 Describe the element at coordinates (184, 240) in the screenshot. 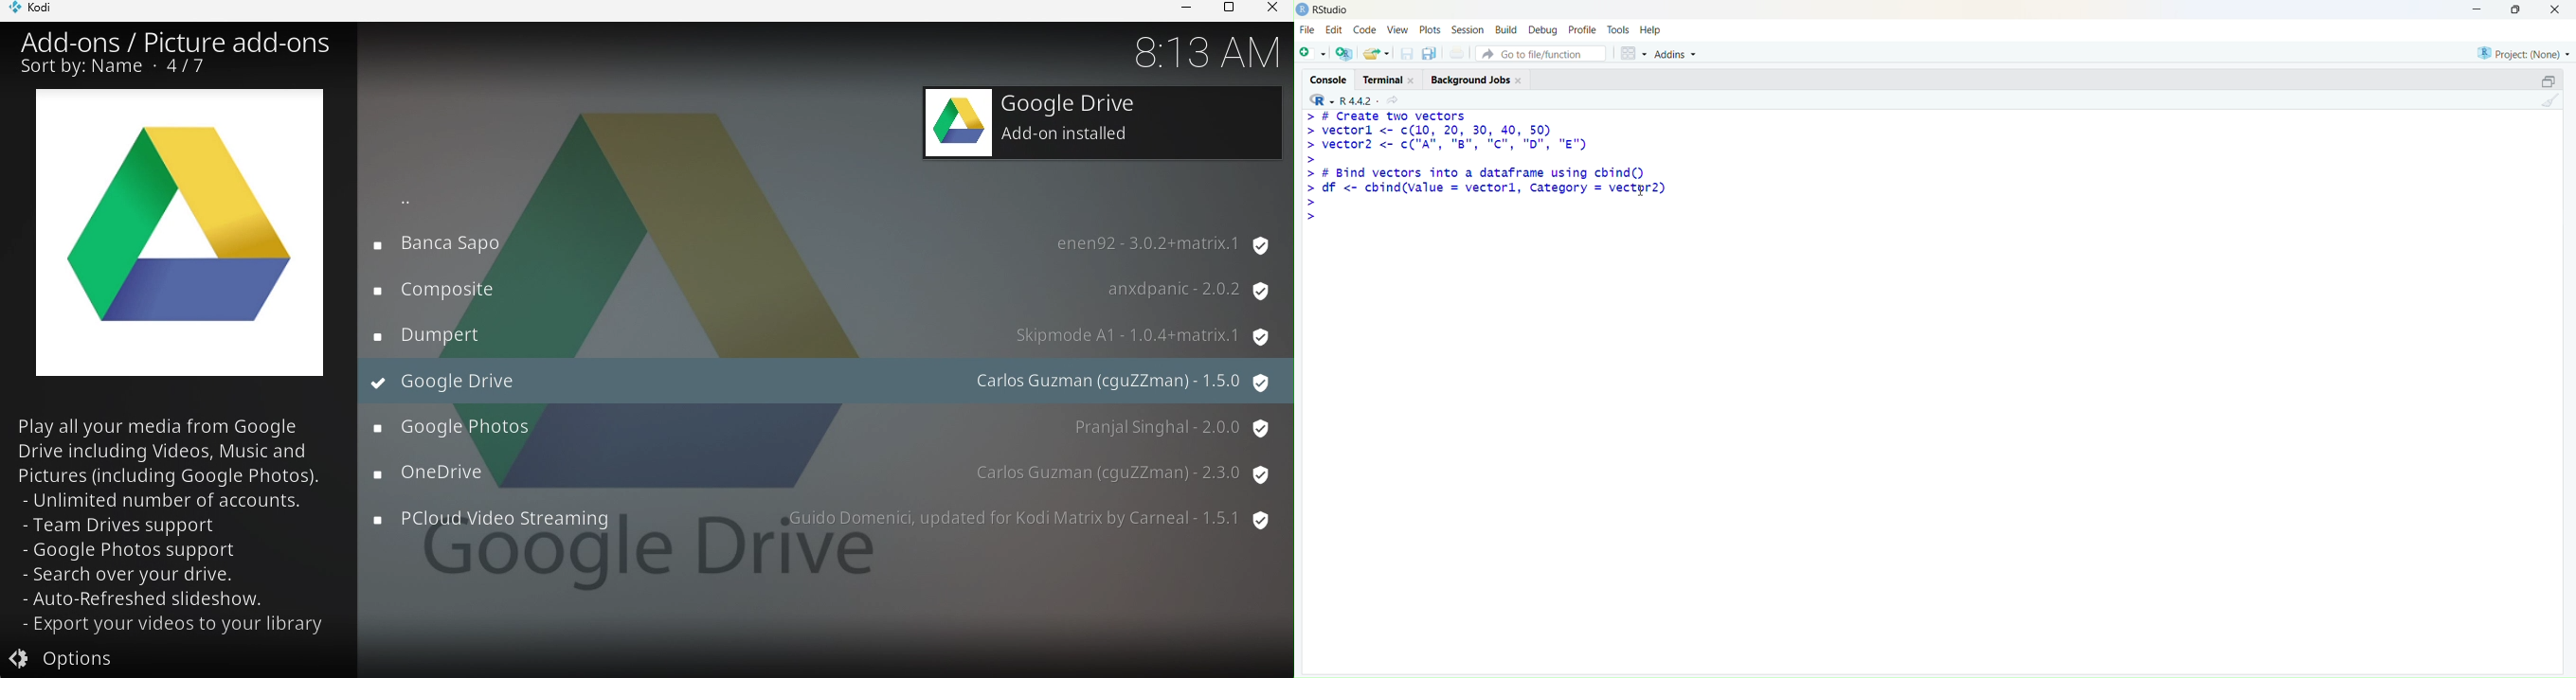

I see `One drive icon` at that location.